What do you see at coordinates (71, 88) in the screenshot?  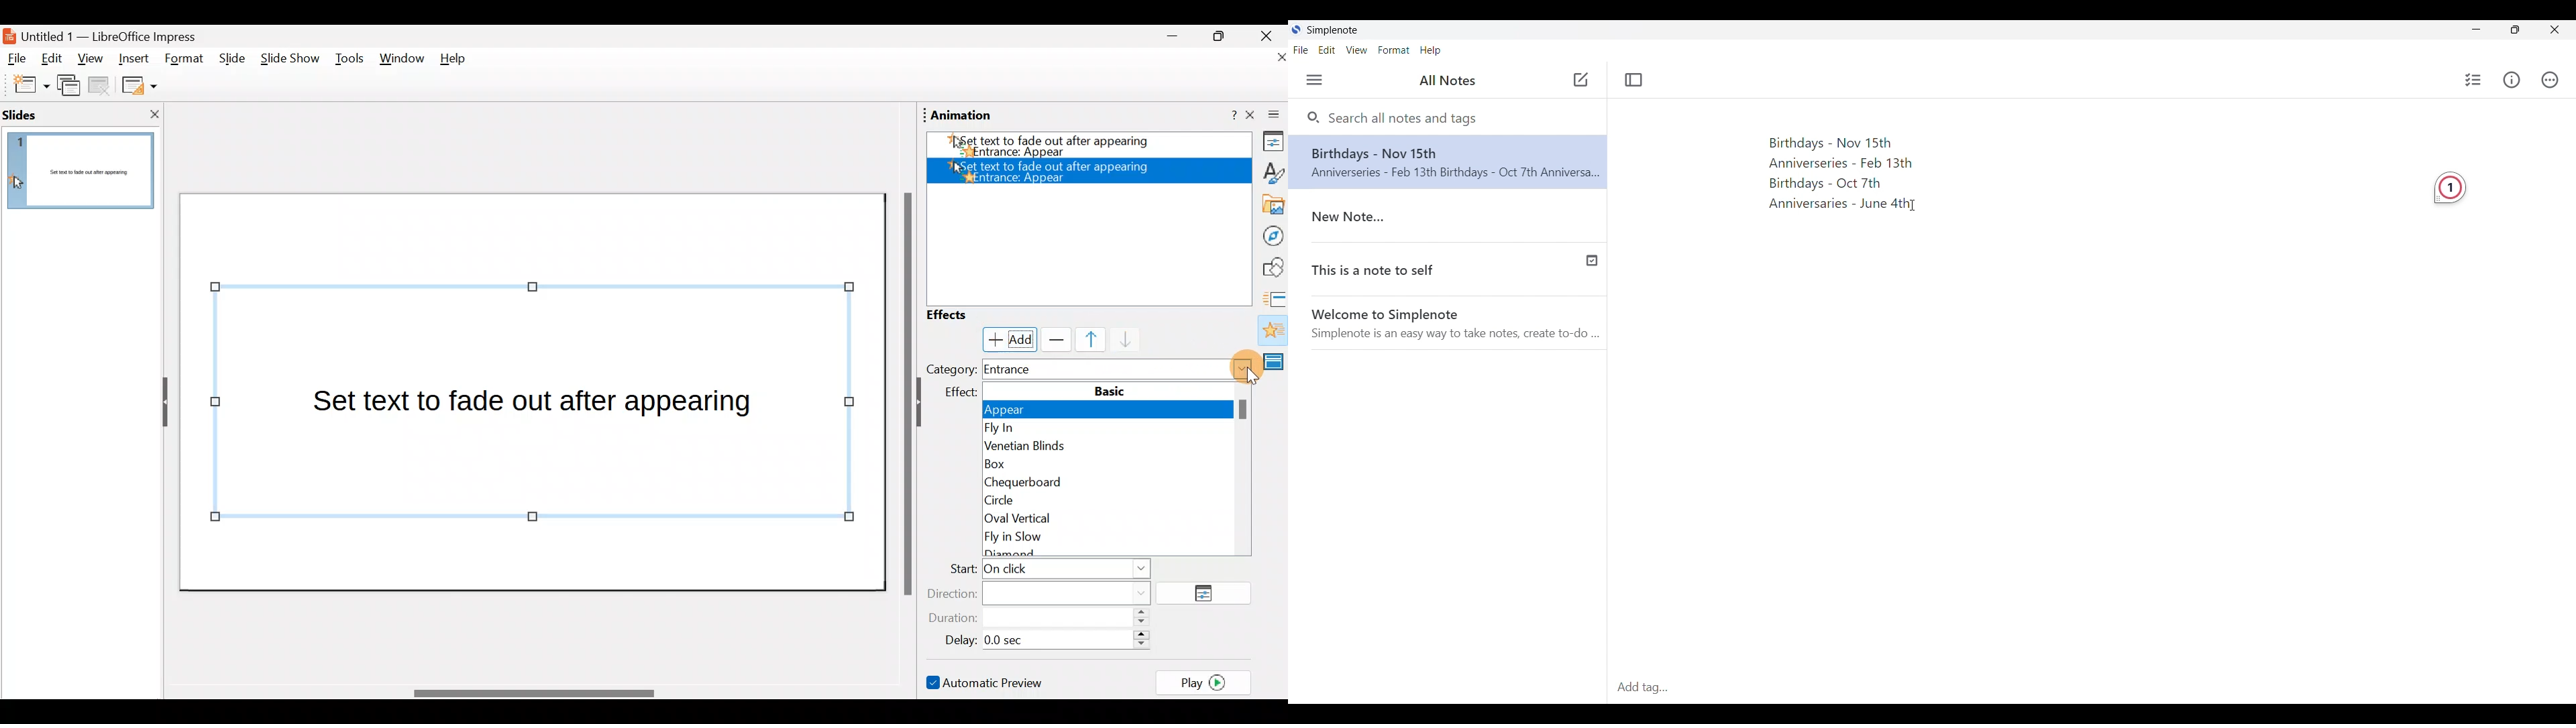 I see `Duplicate slide` at bounding box center [71, 88].